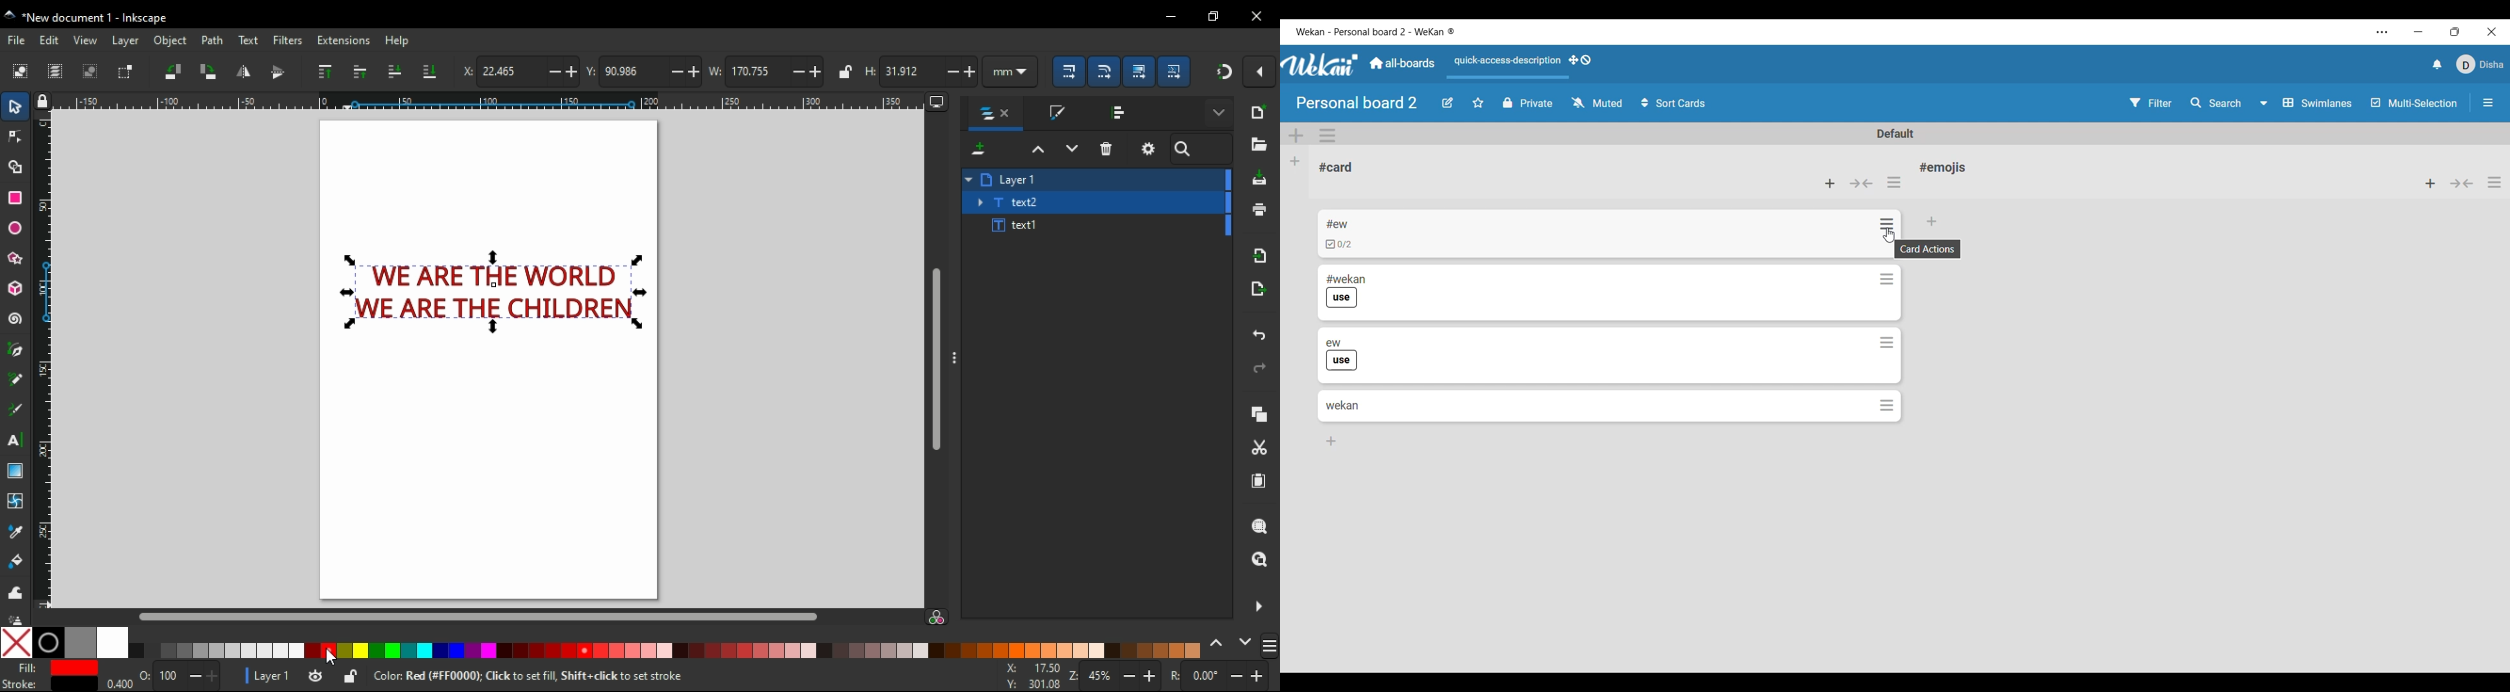 The width and height of the screenshot is (2520, 700). What do you see at coordinates (2382, 32) in the screenshot?
I see `More settings` at bounding box center [2382, 32].